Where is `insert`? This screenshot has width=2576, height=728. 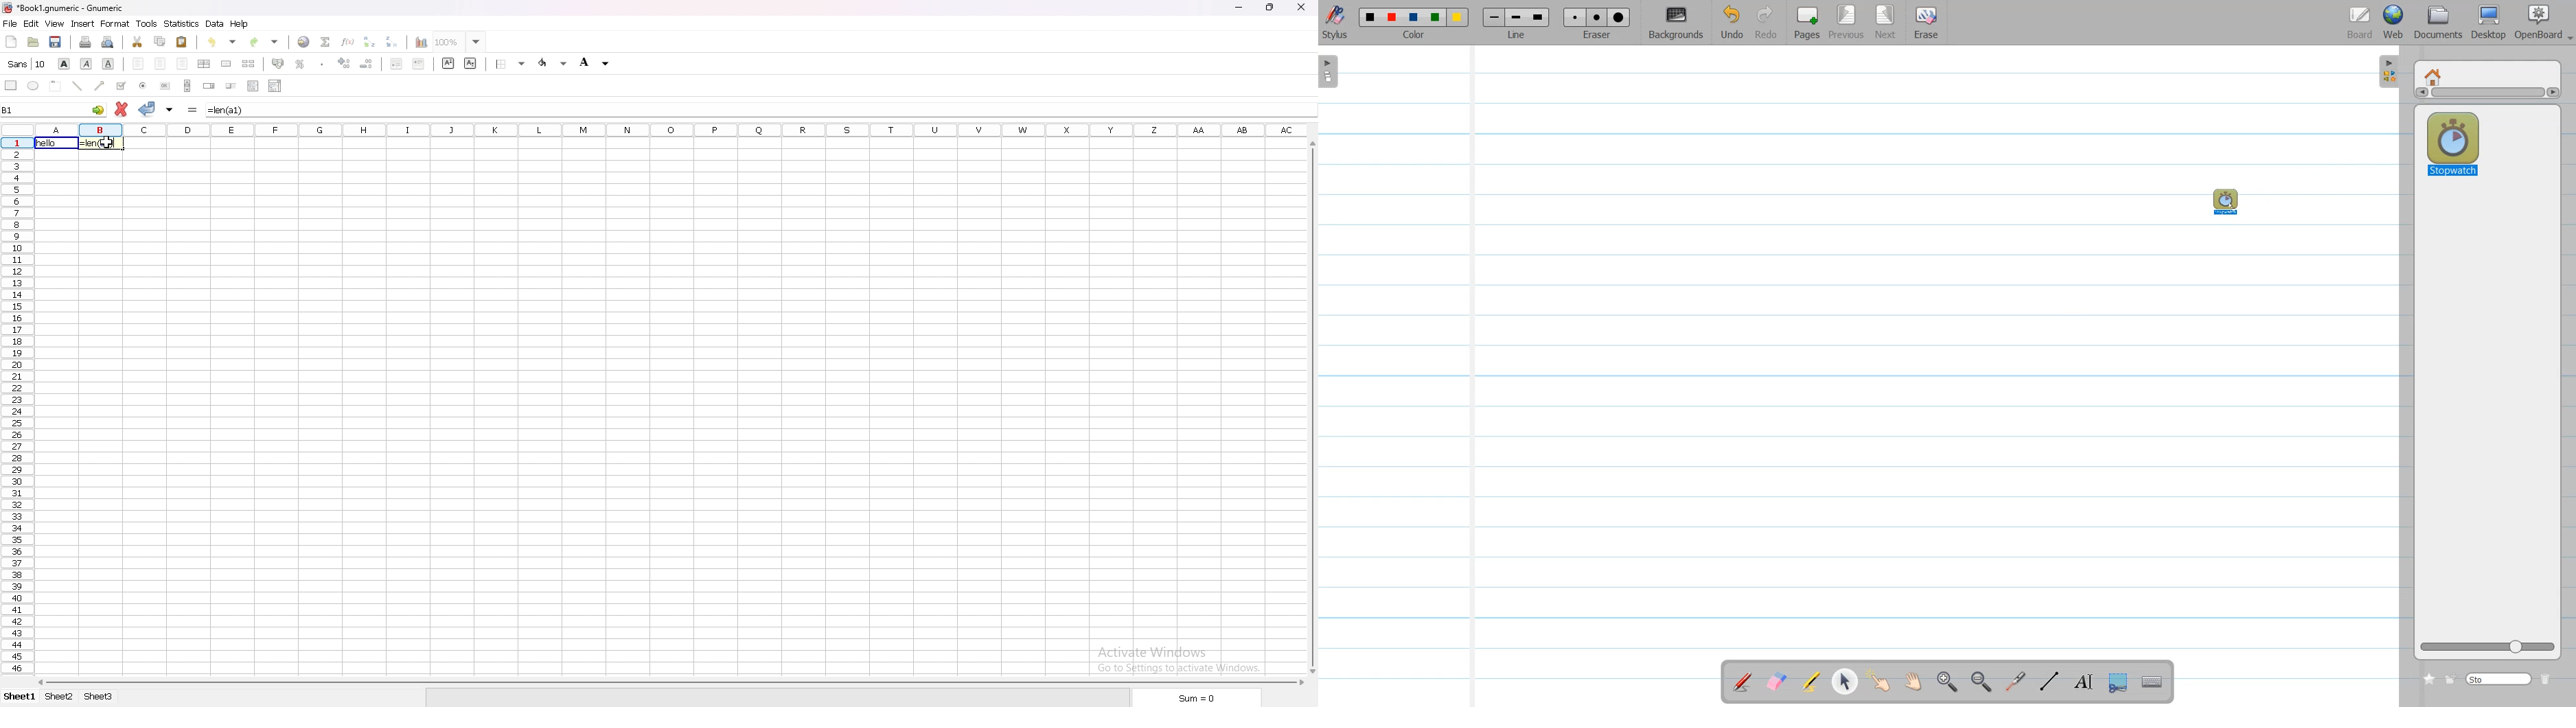
insert is located at coordinates (82, 24).